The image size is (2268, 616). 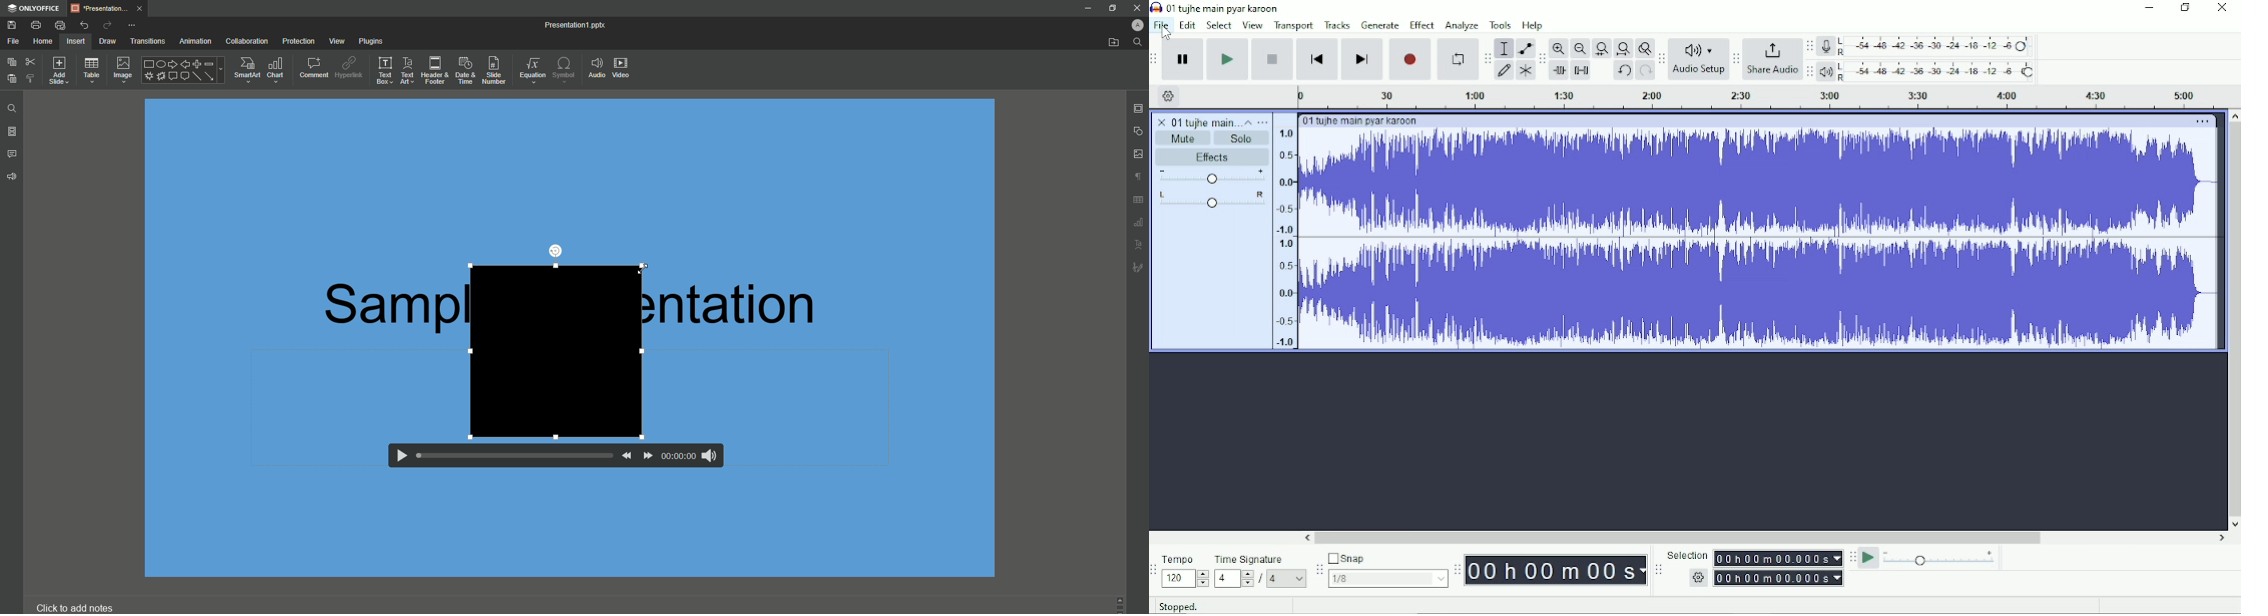 What do you see at coordinates (2150, 9) in the screenshot?
I see `Minimize` at bounding box center [2150, 9].